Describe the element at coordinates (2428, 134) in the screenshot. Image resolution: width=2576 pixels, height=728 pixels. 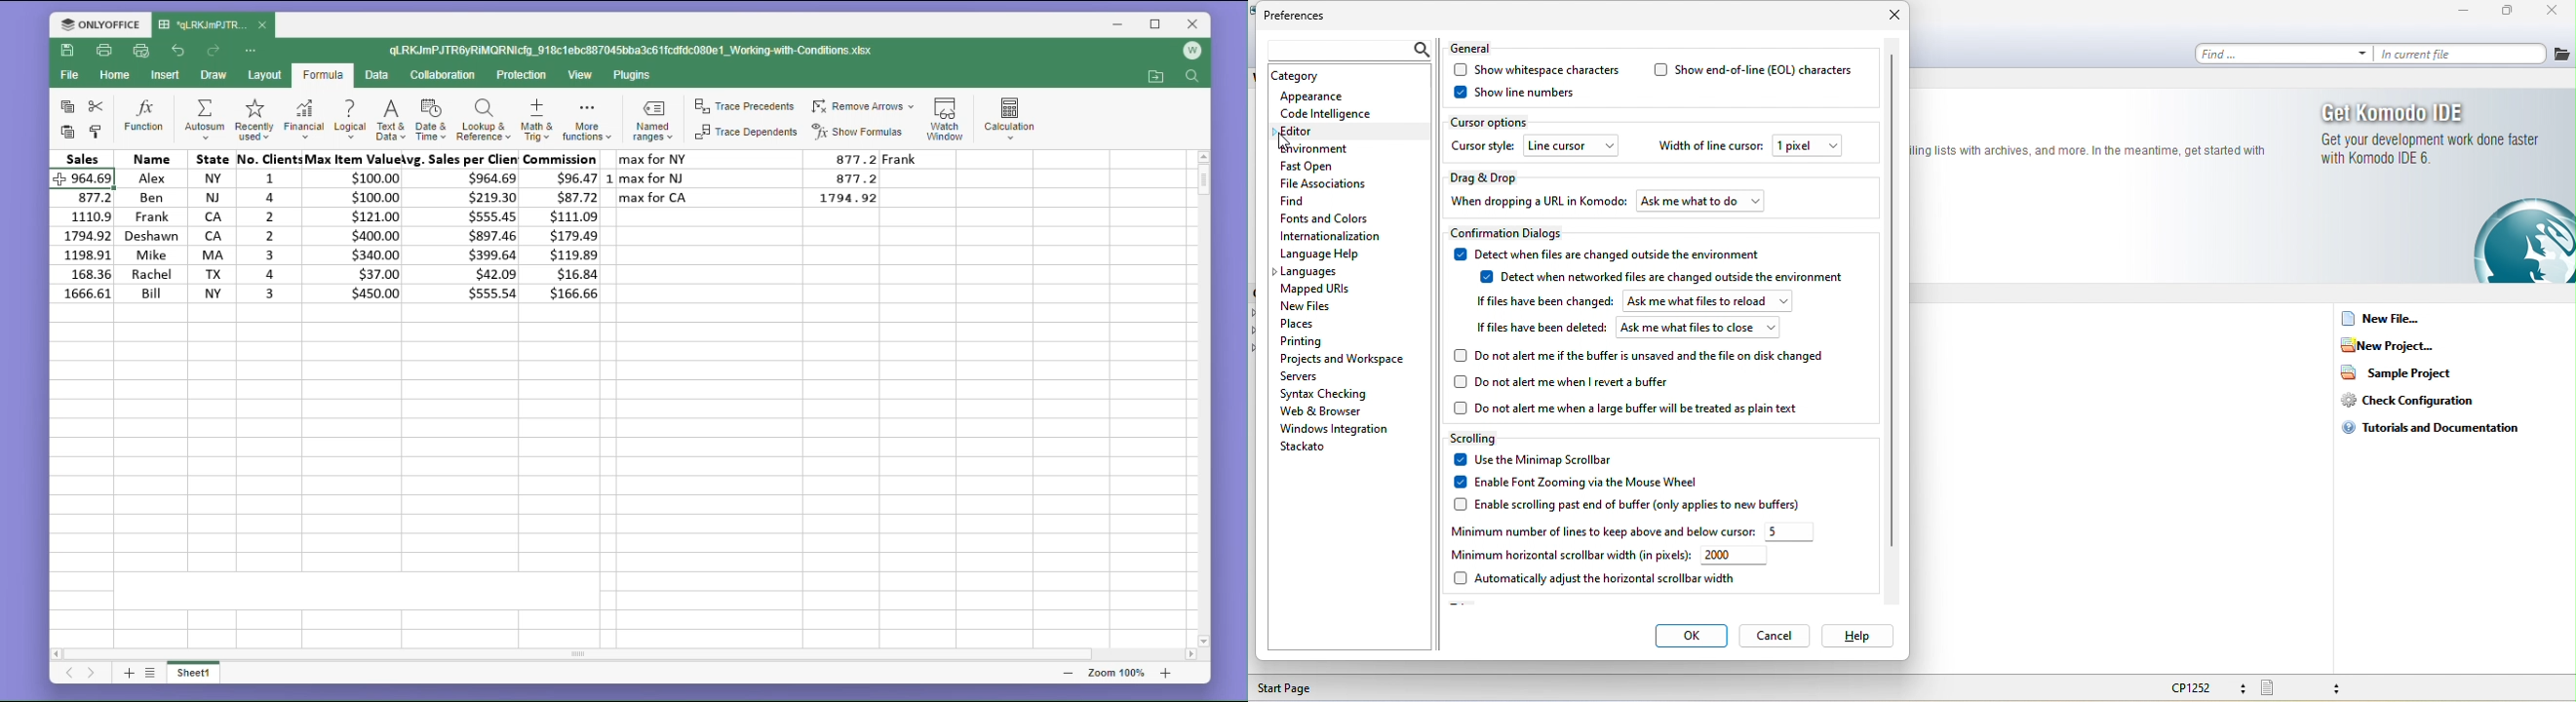
I see `get komodo ide` at that location.